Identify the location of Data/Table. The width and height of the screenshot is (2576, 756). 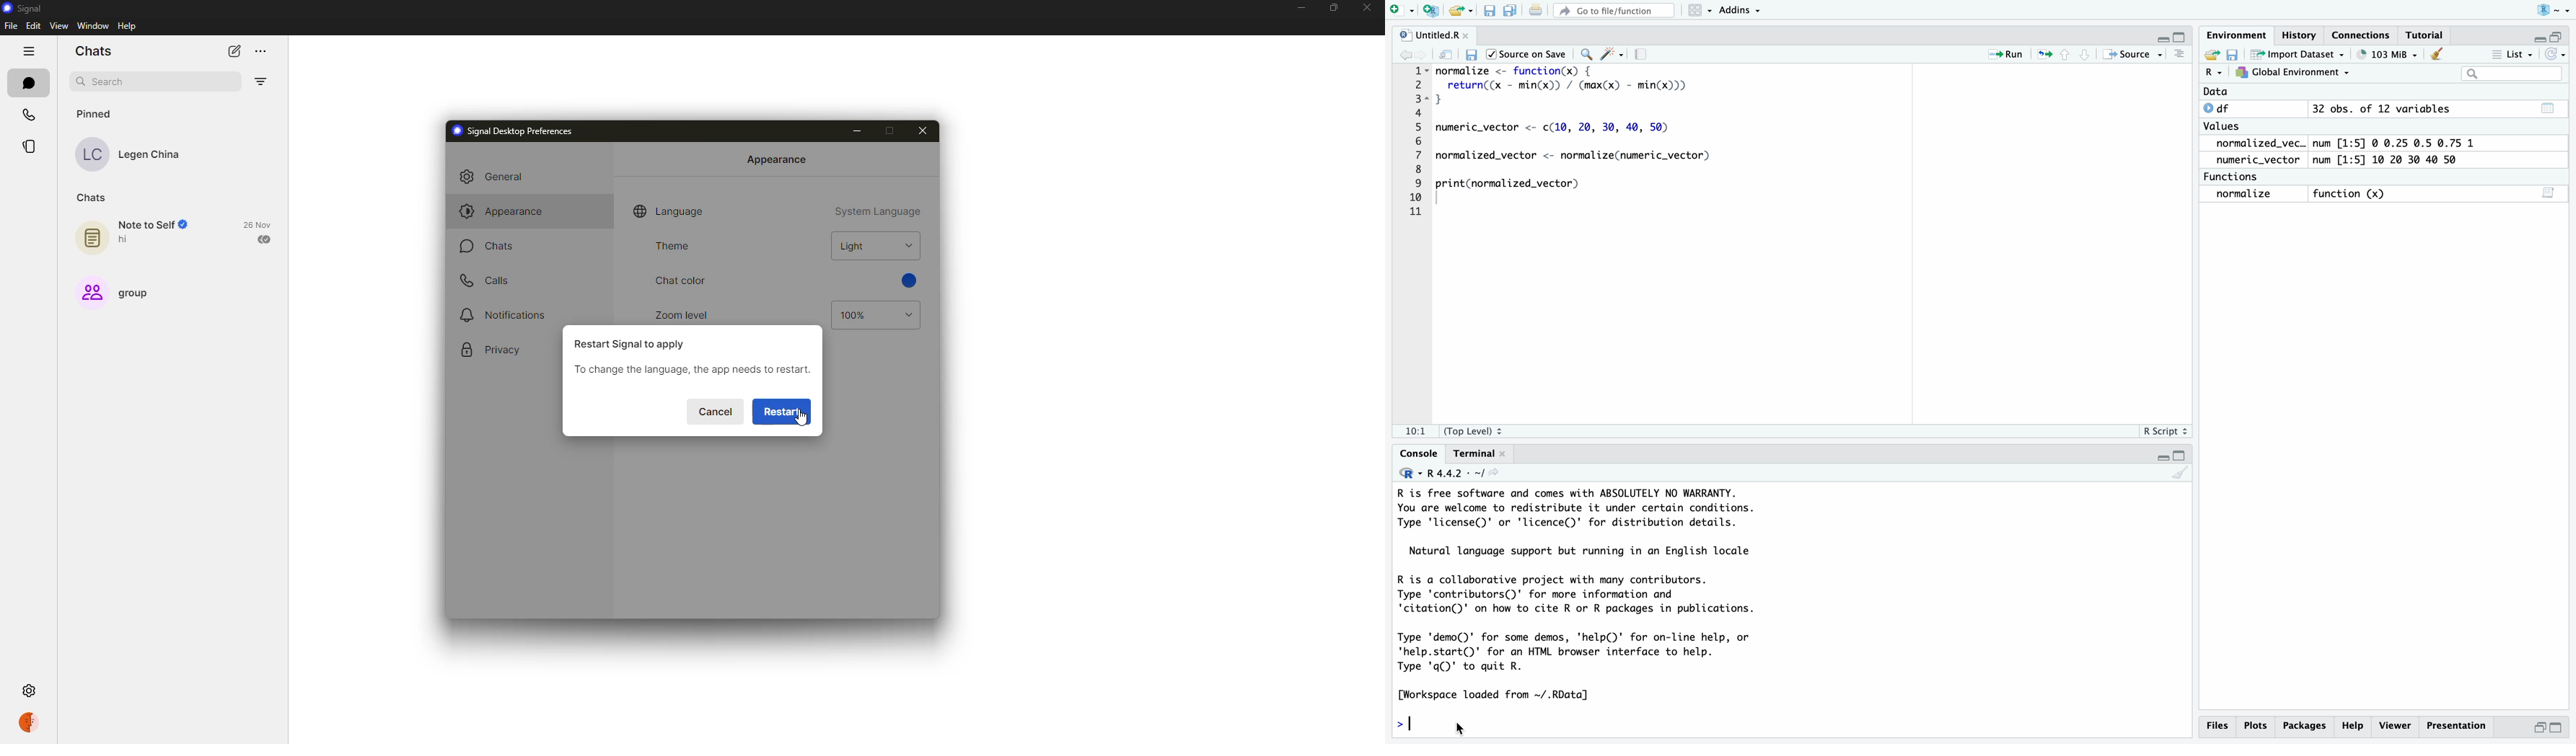
(2546, 106).